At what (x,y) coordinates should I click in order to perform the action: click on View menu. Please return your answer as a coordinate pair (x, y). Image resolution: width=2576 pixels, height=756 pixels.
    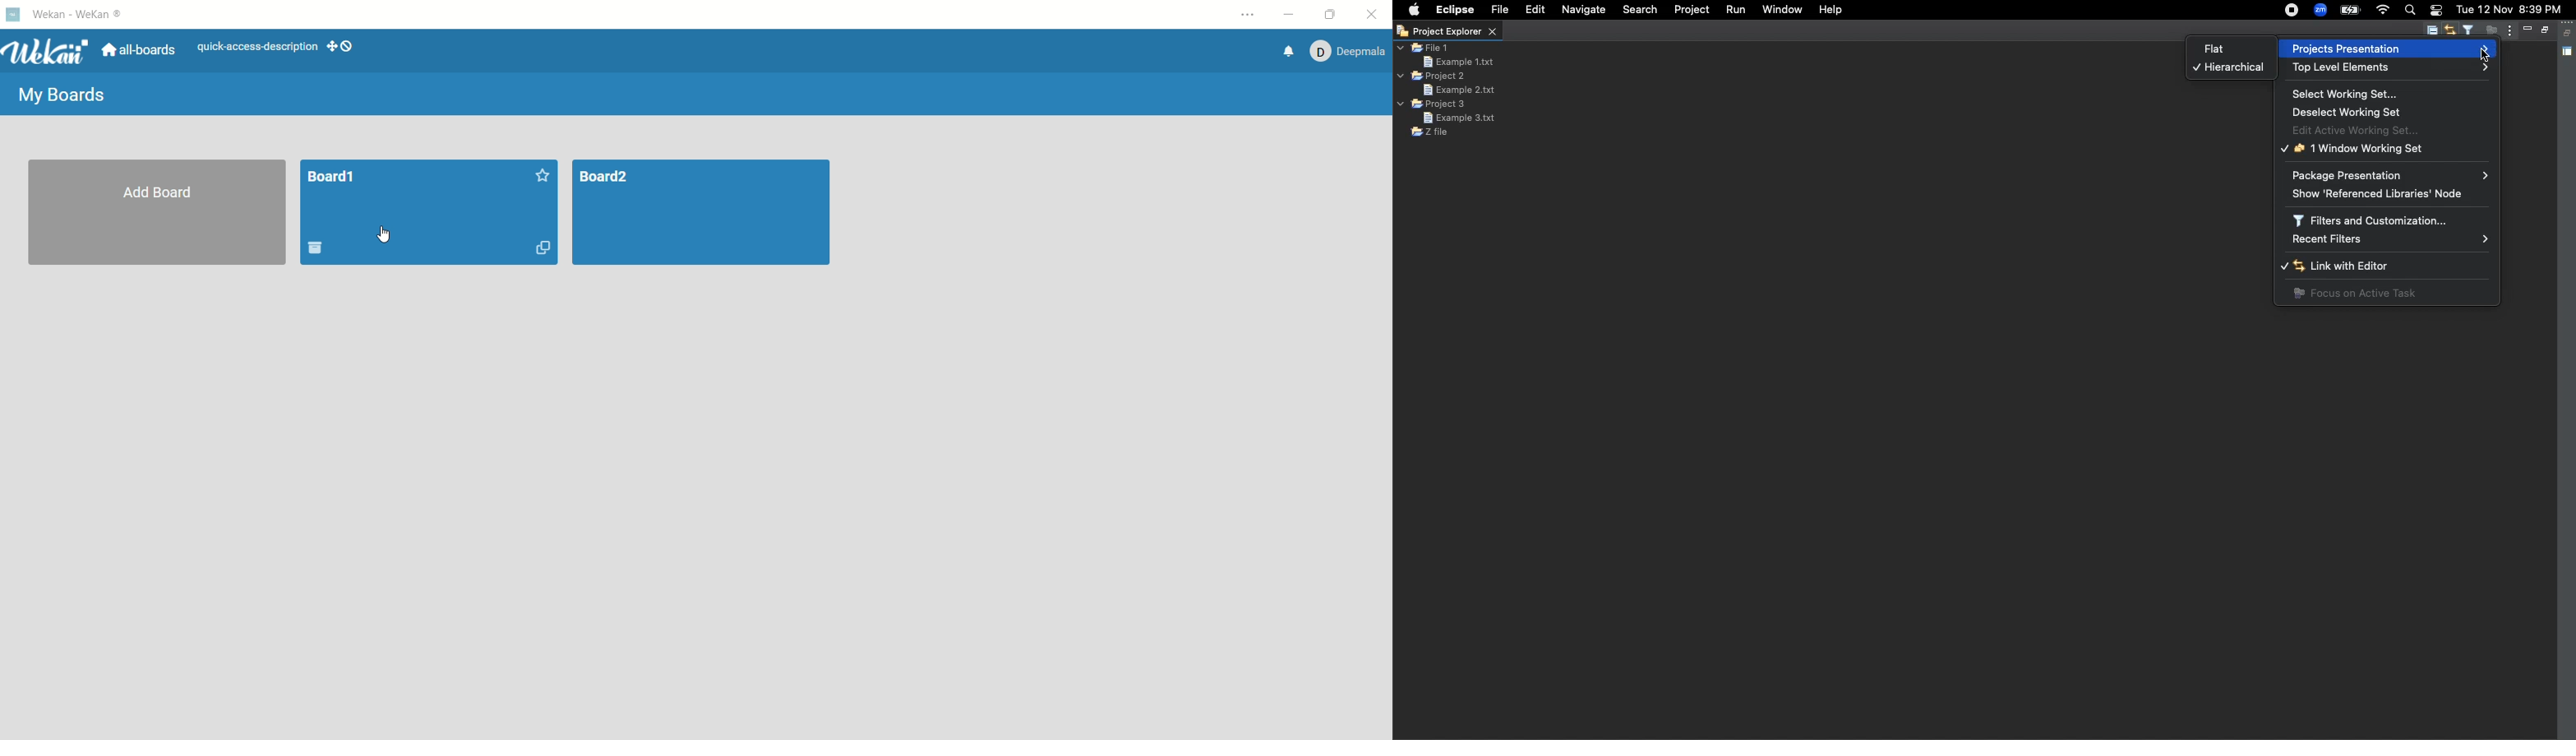
    Looking at the image, I should click on (2508, 31).